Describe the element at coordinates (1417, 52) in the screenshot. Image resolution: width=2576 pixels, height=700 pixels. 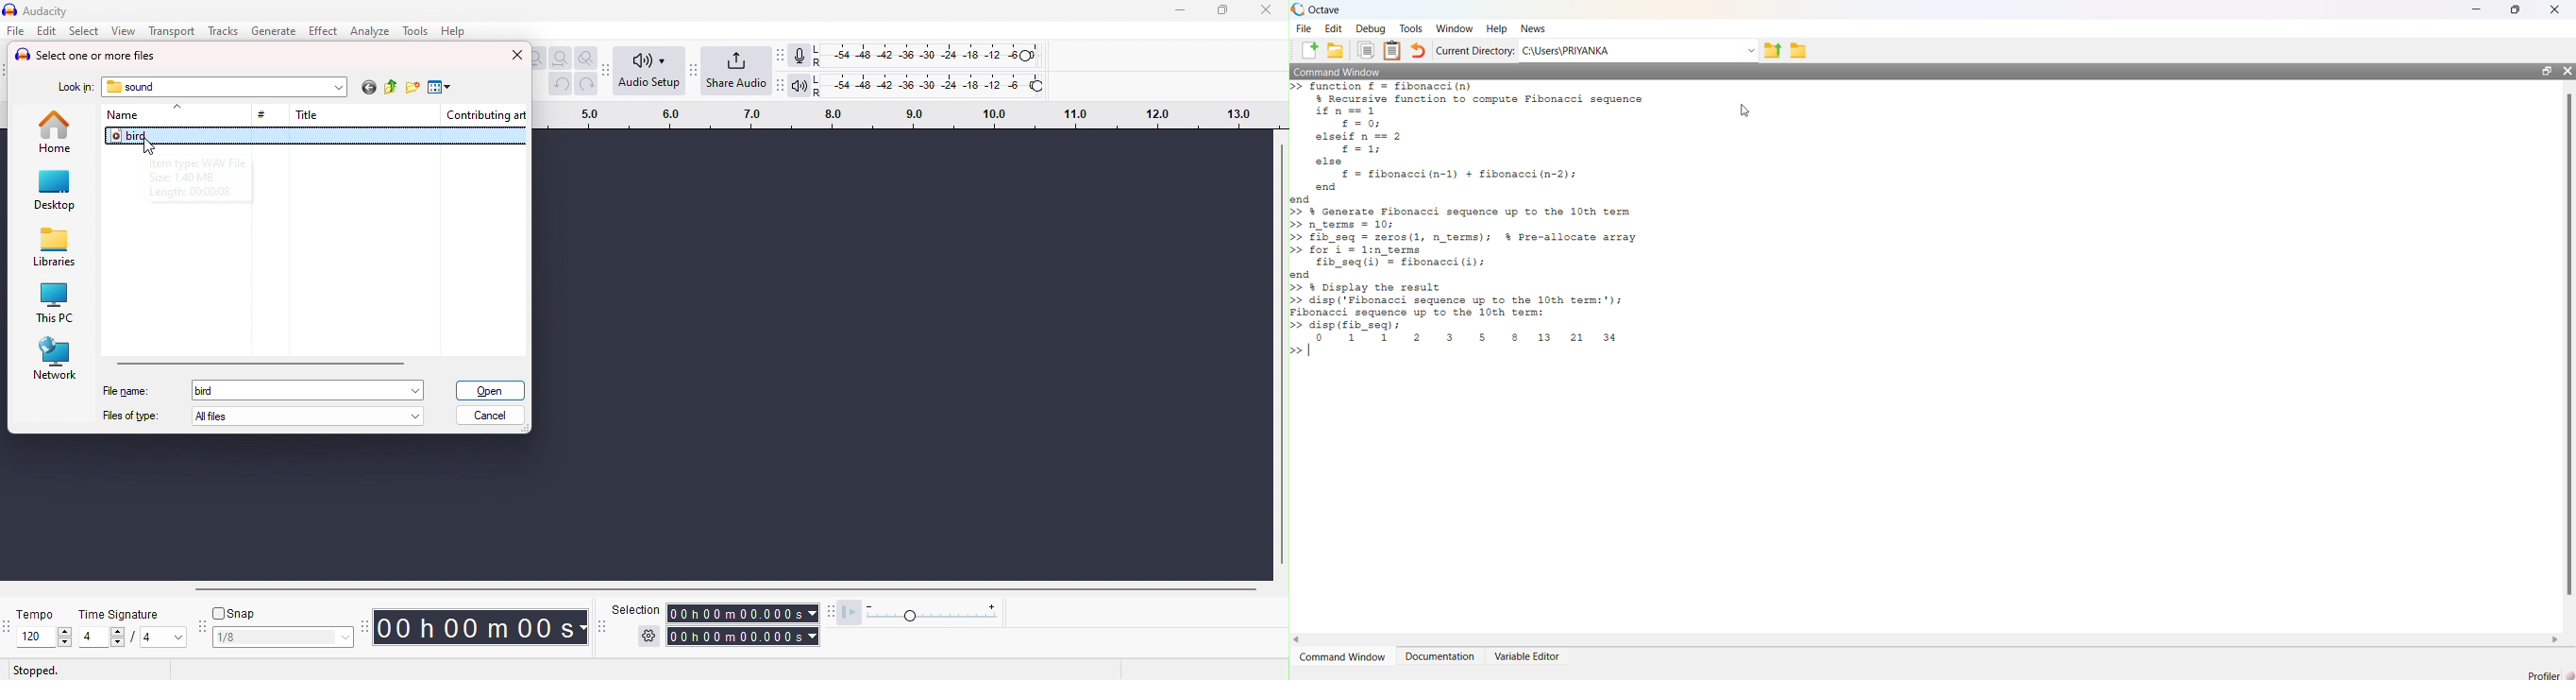
I see `undo` at that location.